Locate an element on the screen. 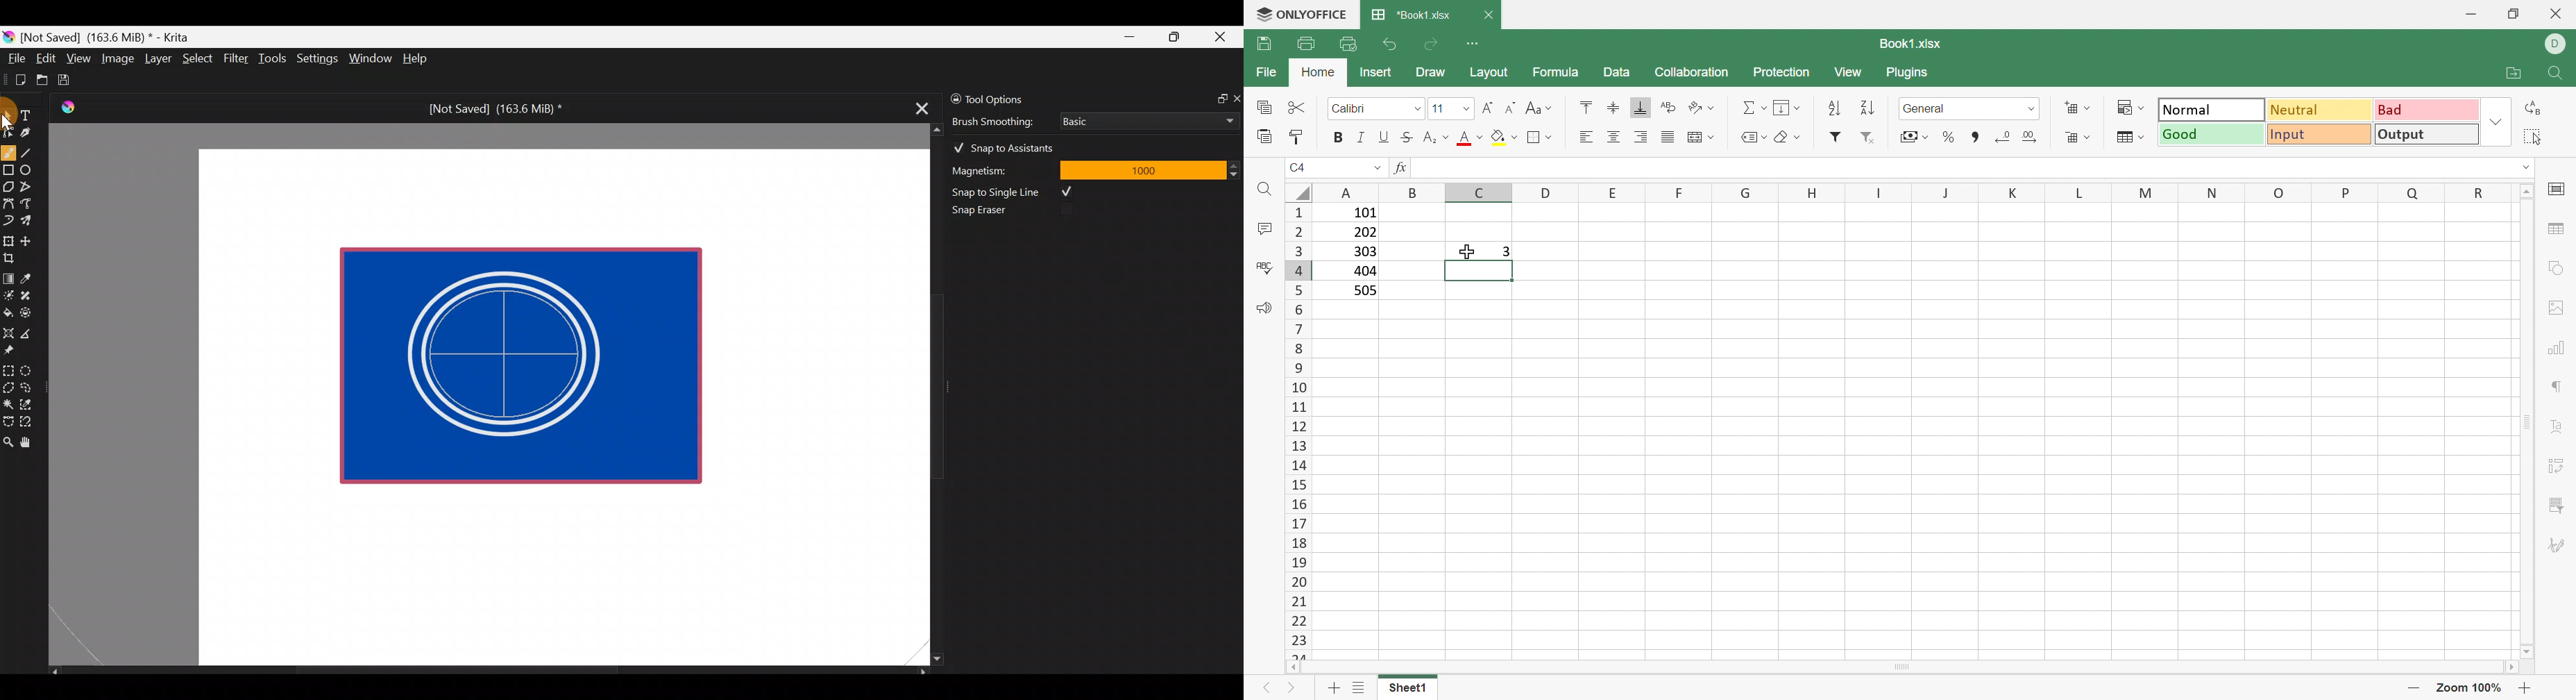 The image size is (2576, 700). Save is located at coordinates (1264, 45).